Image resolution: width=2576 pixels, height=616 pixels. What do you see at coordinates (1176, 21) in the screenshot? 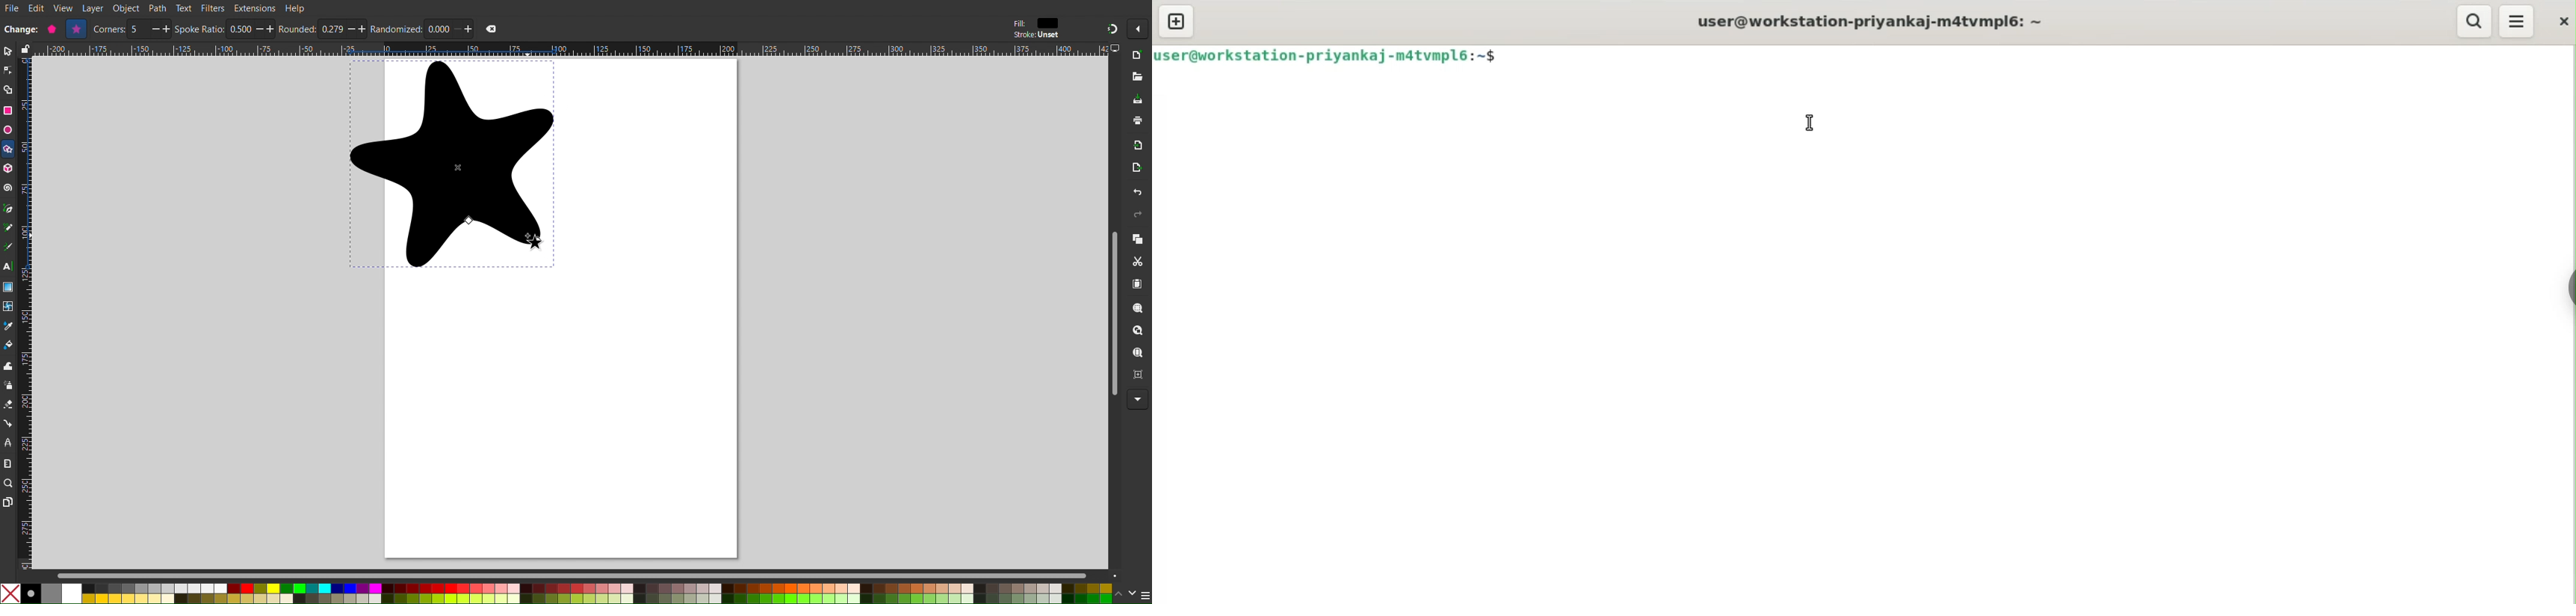
I see `new tab` at bounding box center [1176, 21].